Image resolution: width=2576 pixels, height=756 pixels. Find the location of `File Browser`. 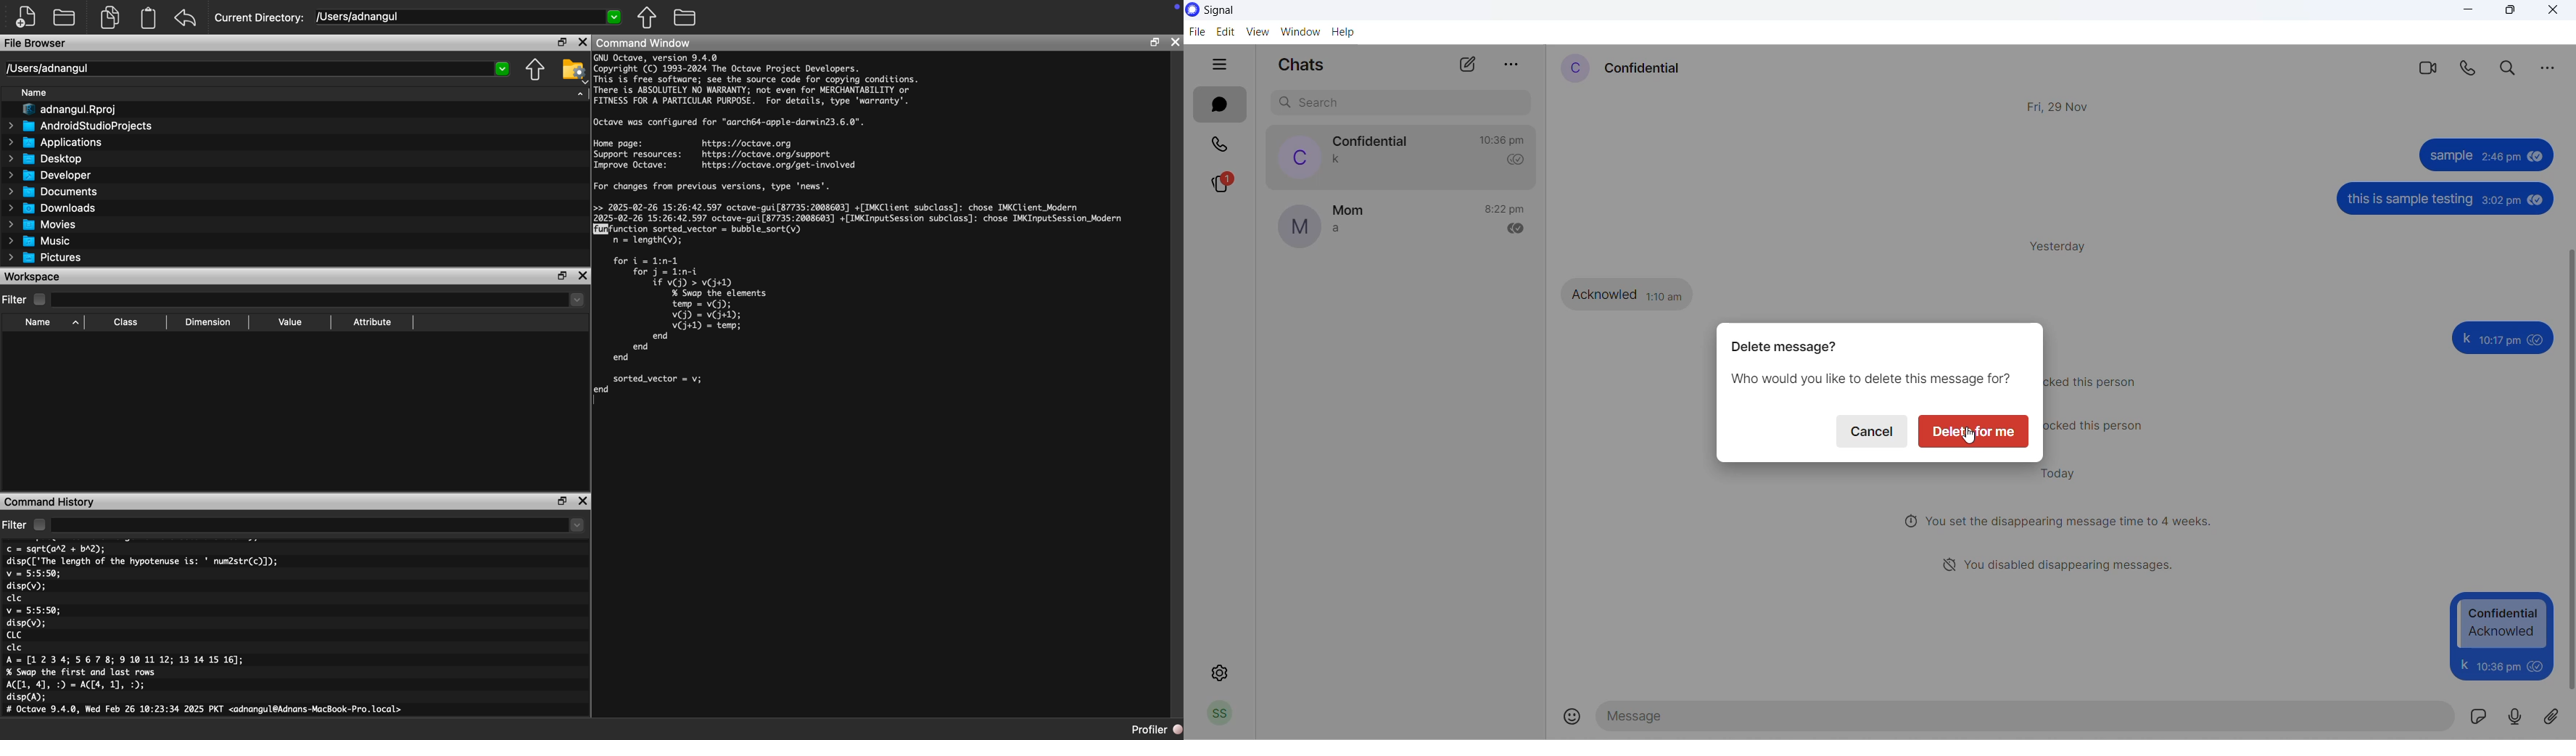

File Browser is located at coordinates (37, 43).